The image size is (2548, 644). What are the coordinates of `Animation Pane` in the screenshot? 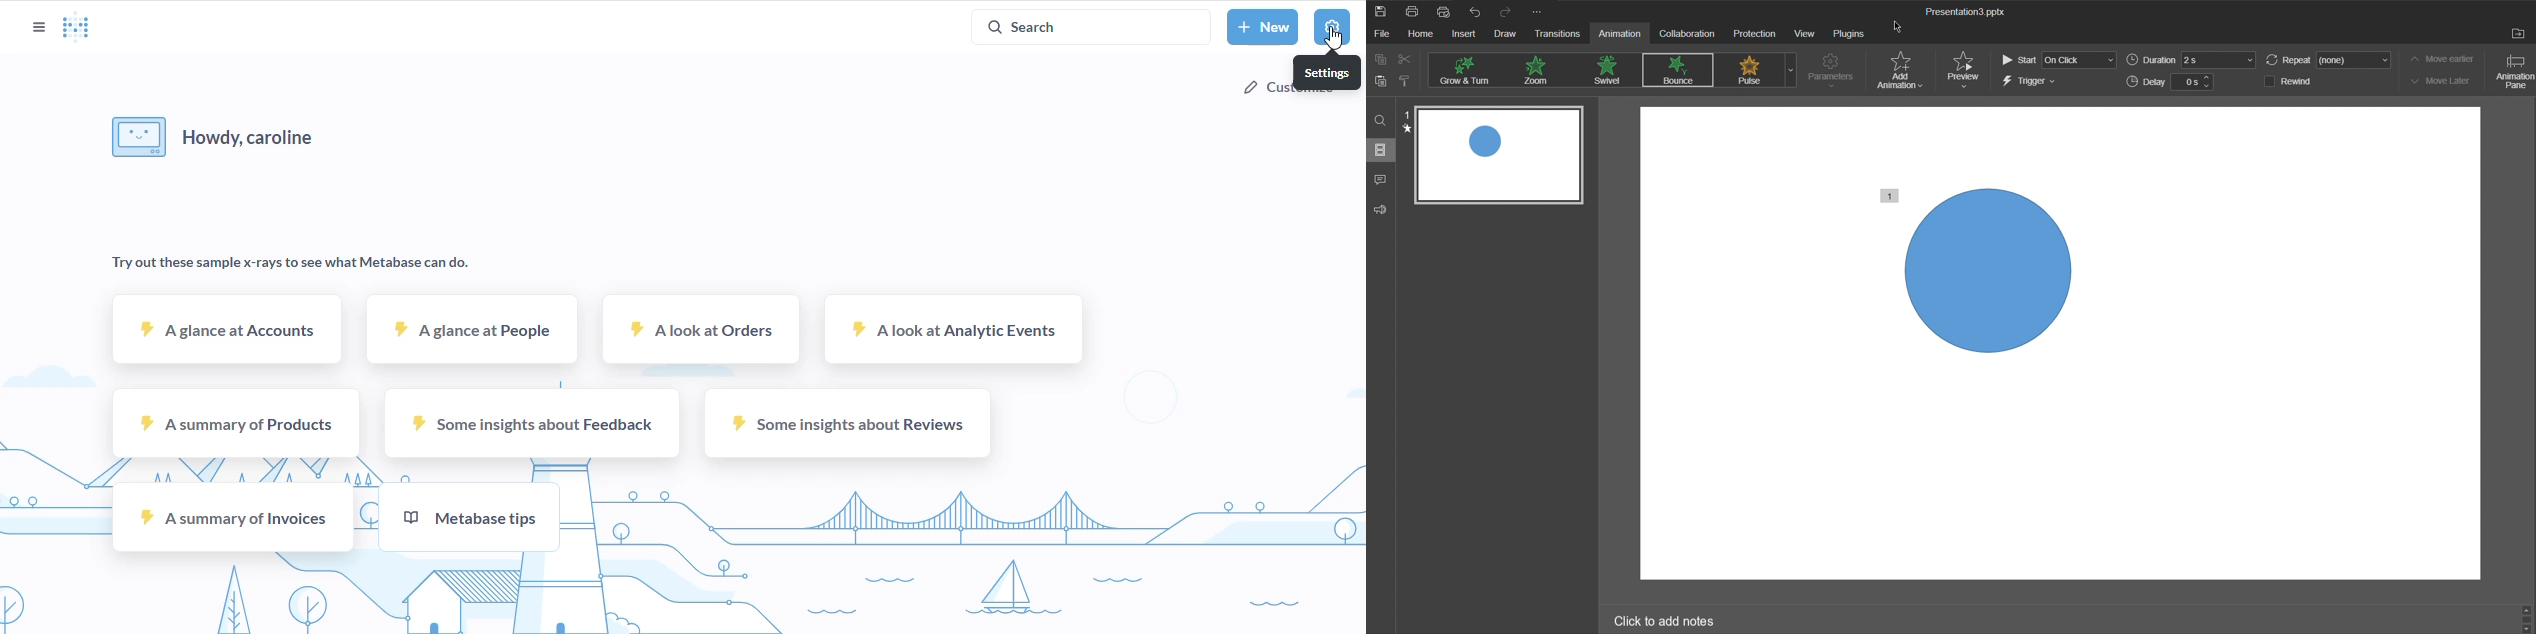 It's located at (2513, 72).